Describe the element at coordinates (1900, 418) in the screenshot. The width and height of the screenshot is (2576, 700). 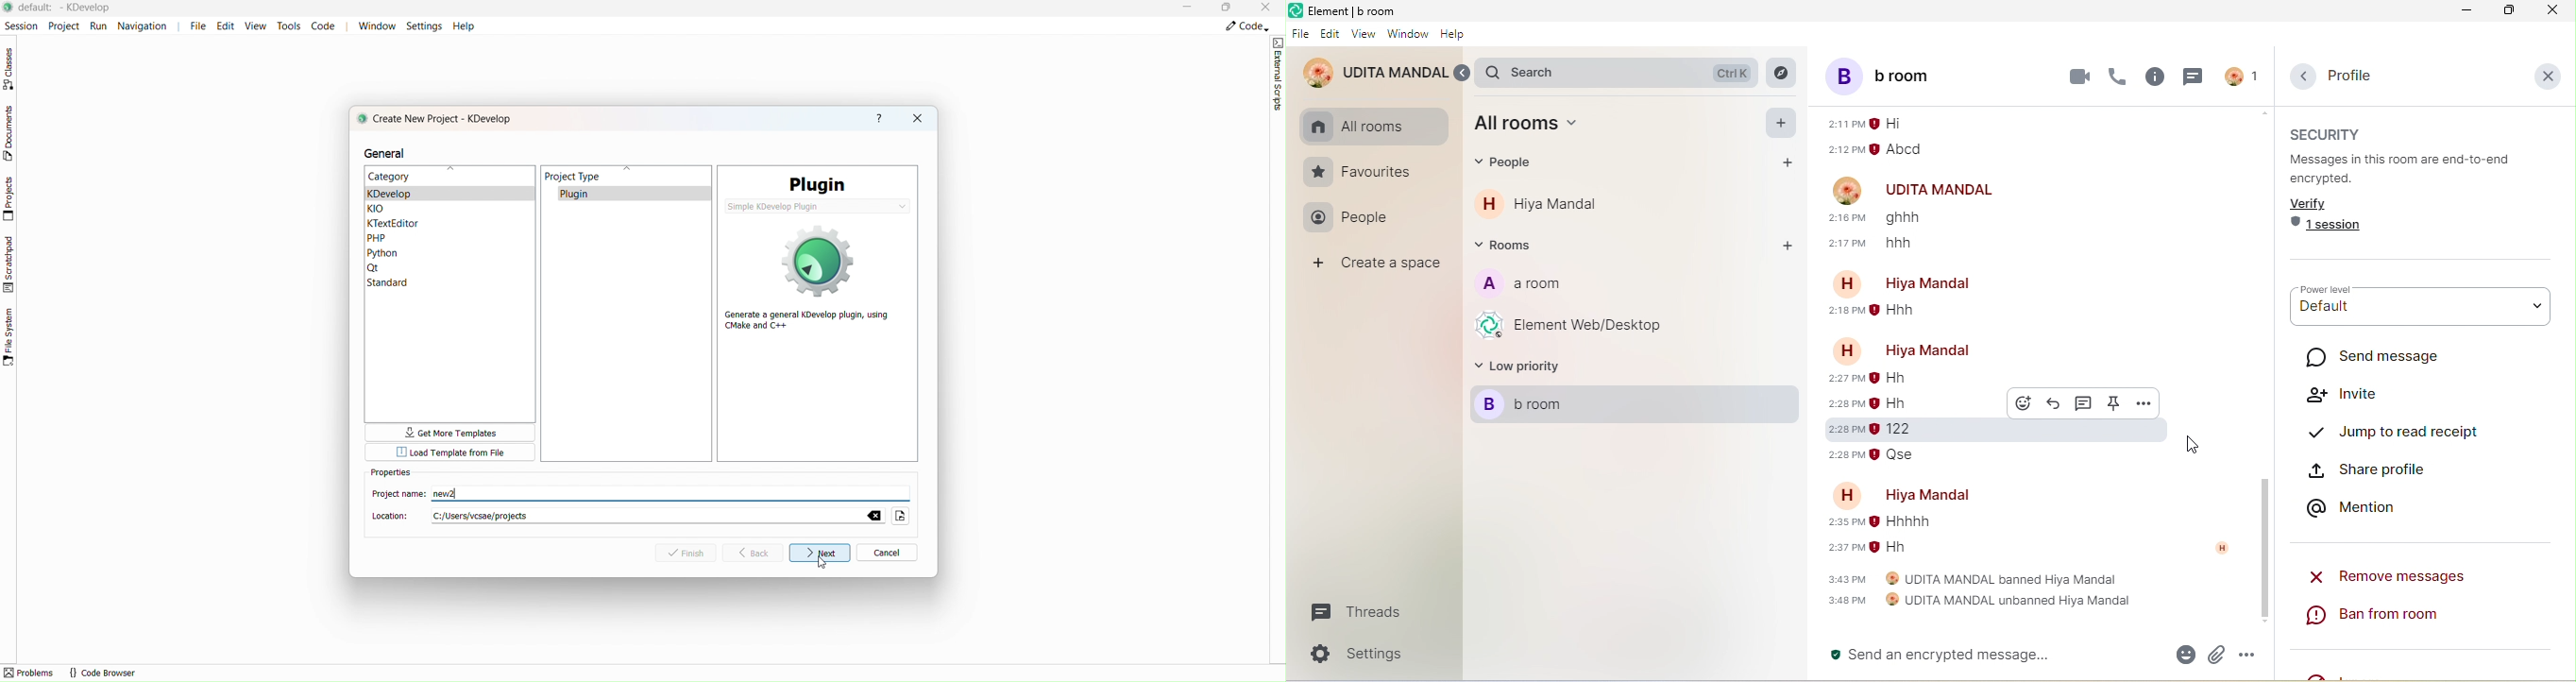
I see `older message from hiya mandal` at that location.